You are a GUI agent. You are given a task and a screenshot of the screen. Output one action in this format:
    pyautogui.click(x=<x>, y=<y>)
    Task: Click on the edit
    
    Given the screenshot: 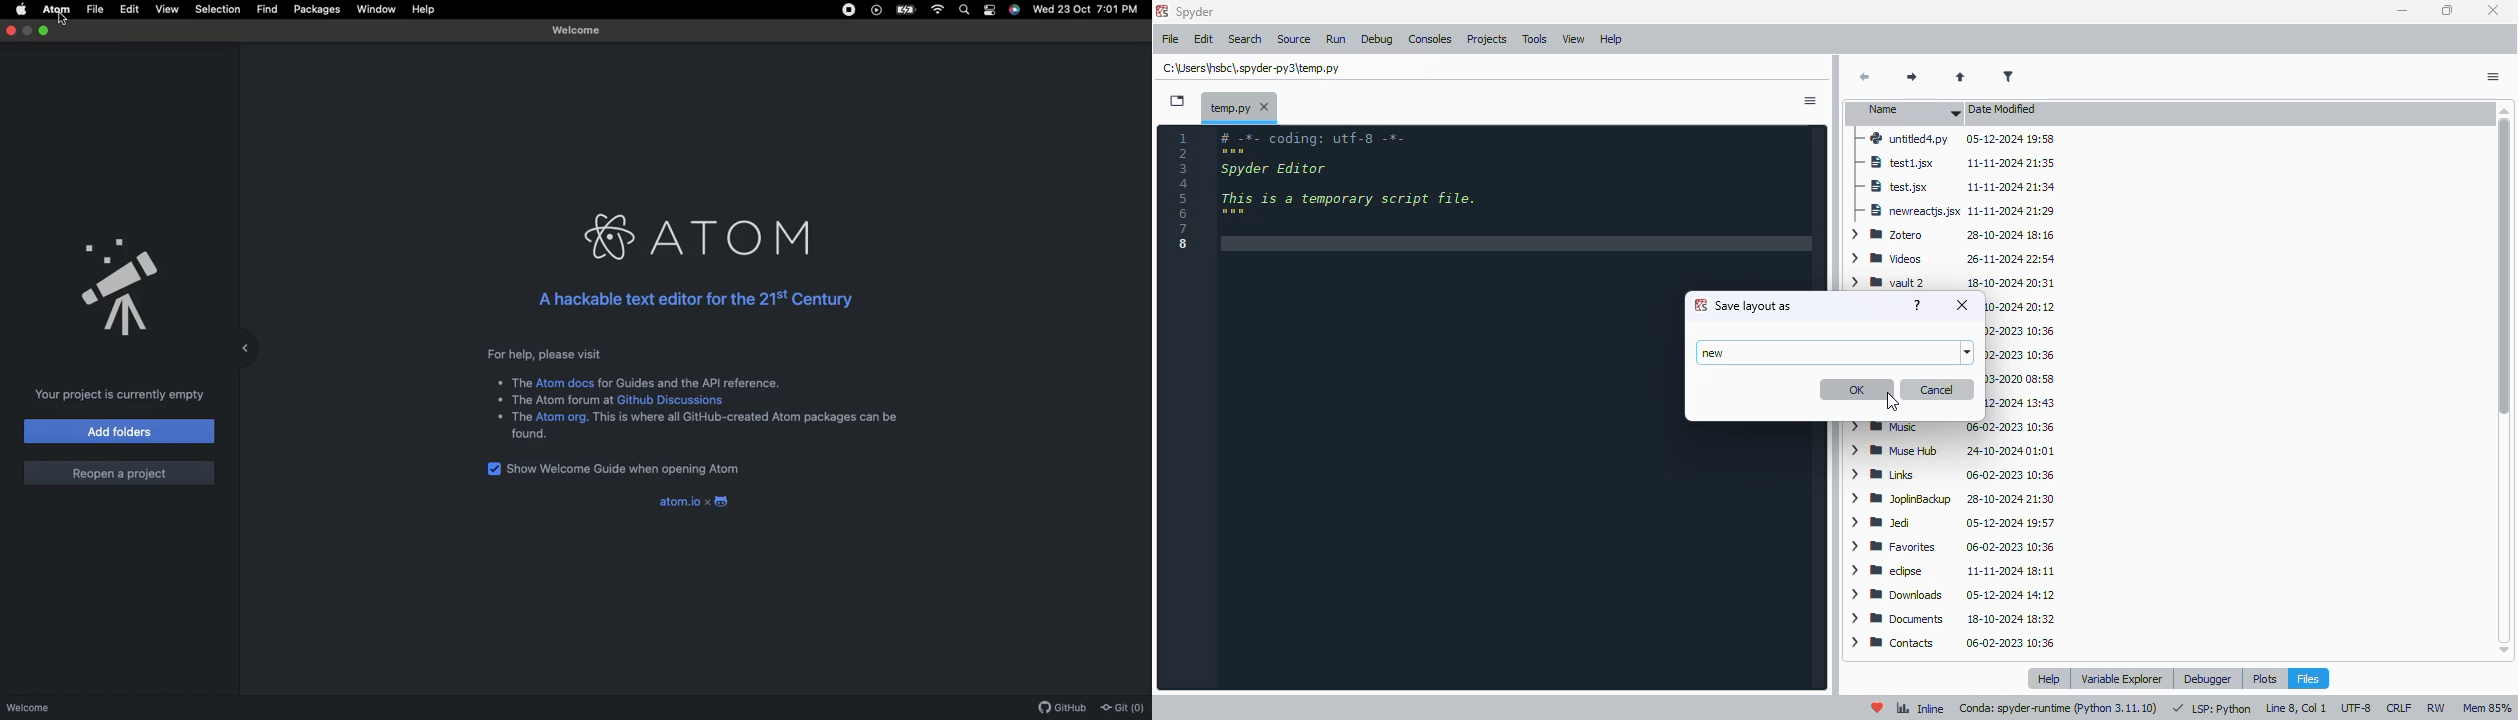 What is the action you would take?
    pyautogui.click(x=1204, y=40)
    